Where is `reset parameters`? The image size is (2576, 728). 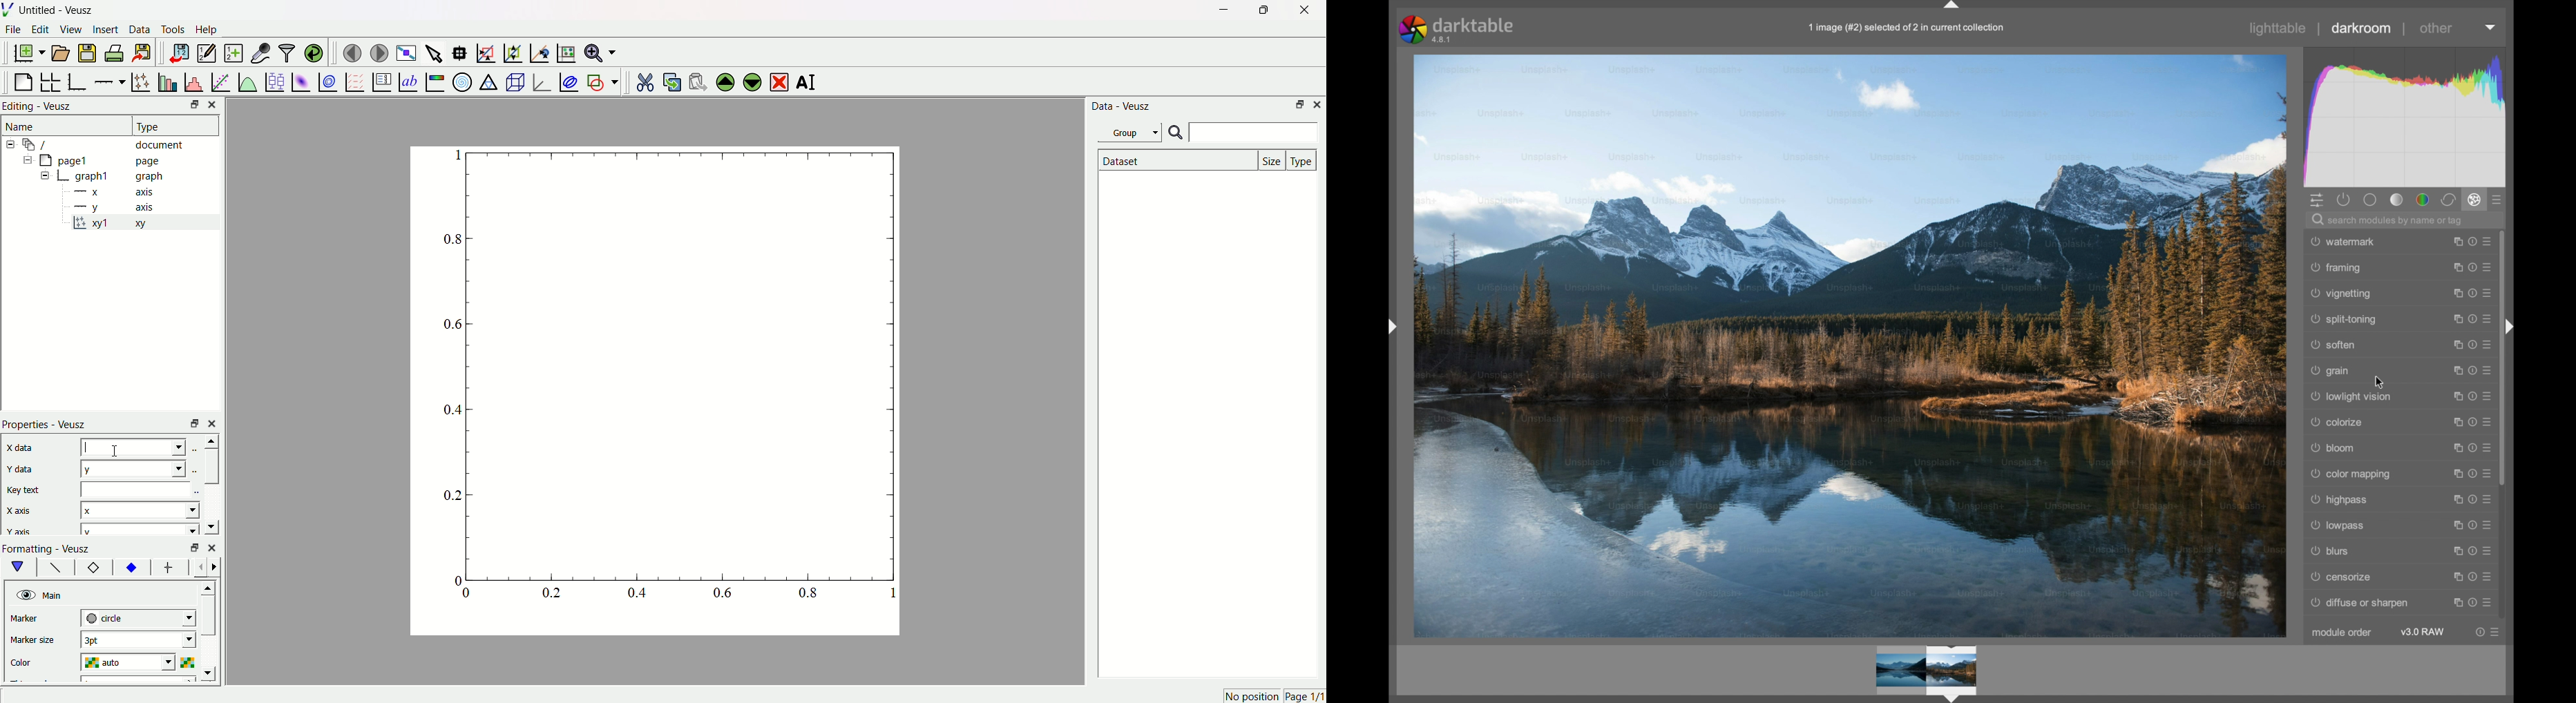 reset parameters is located at coordinates (2470, 448).